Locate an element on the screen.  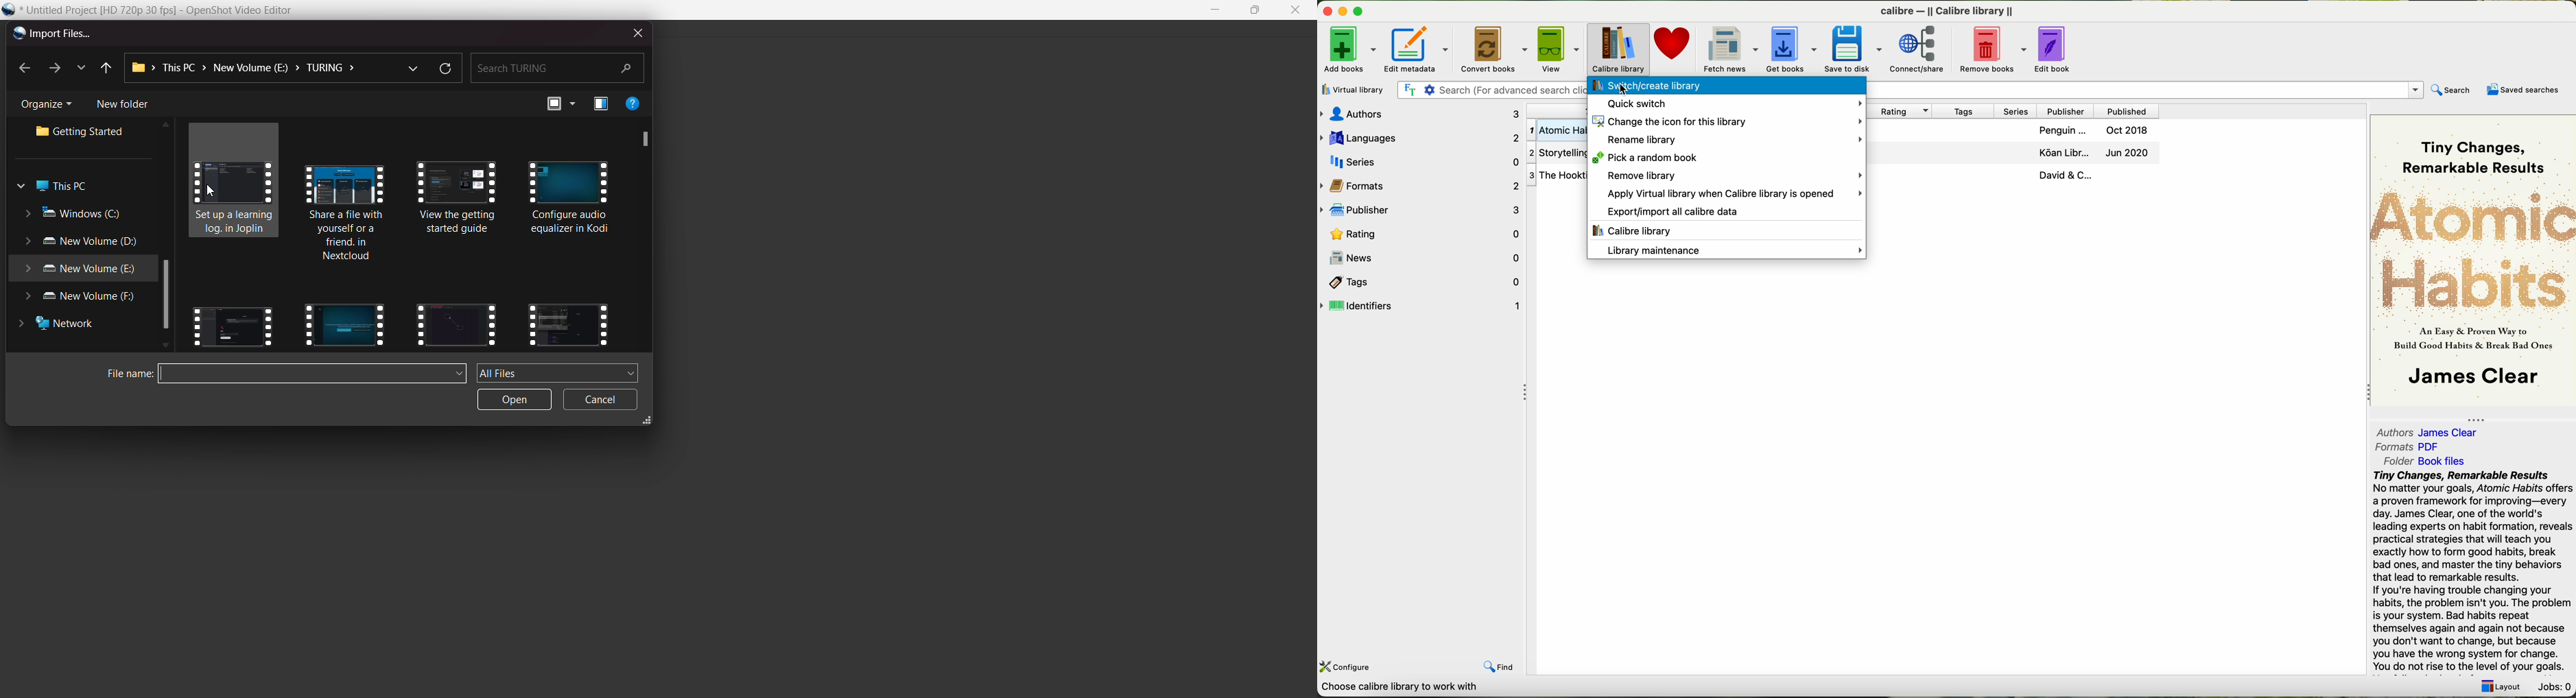
quick switch is located at coordinates (1730, 104).